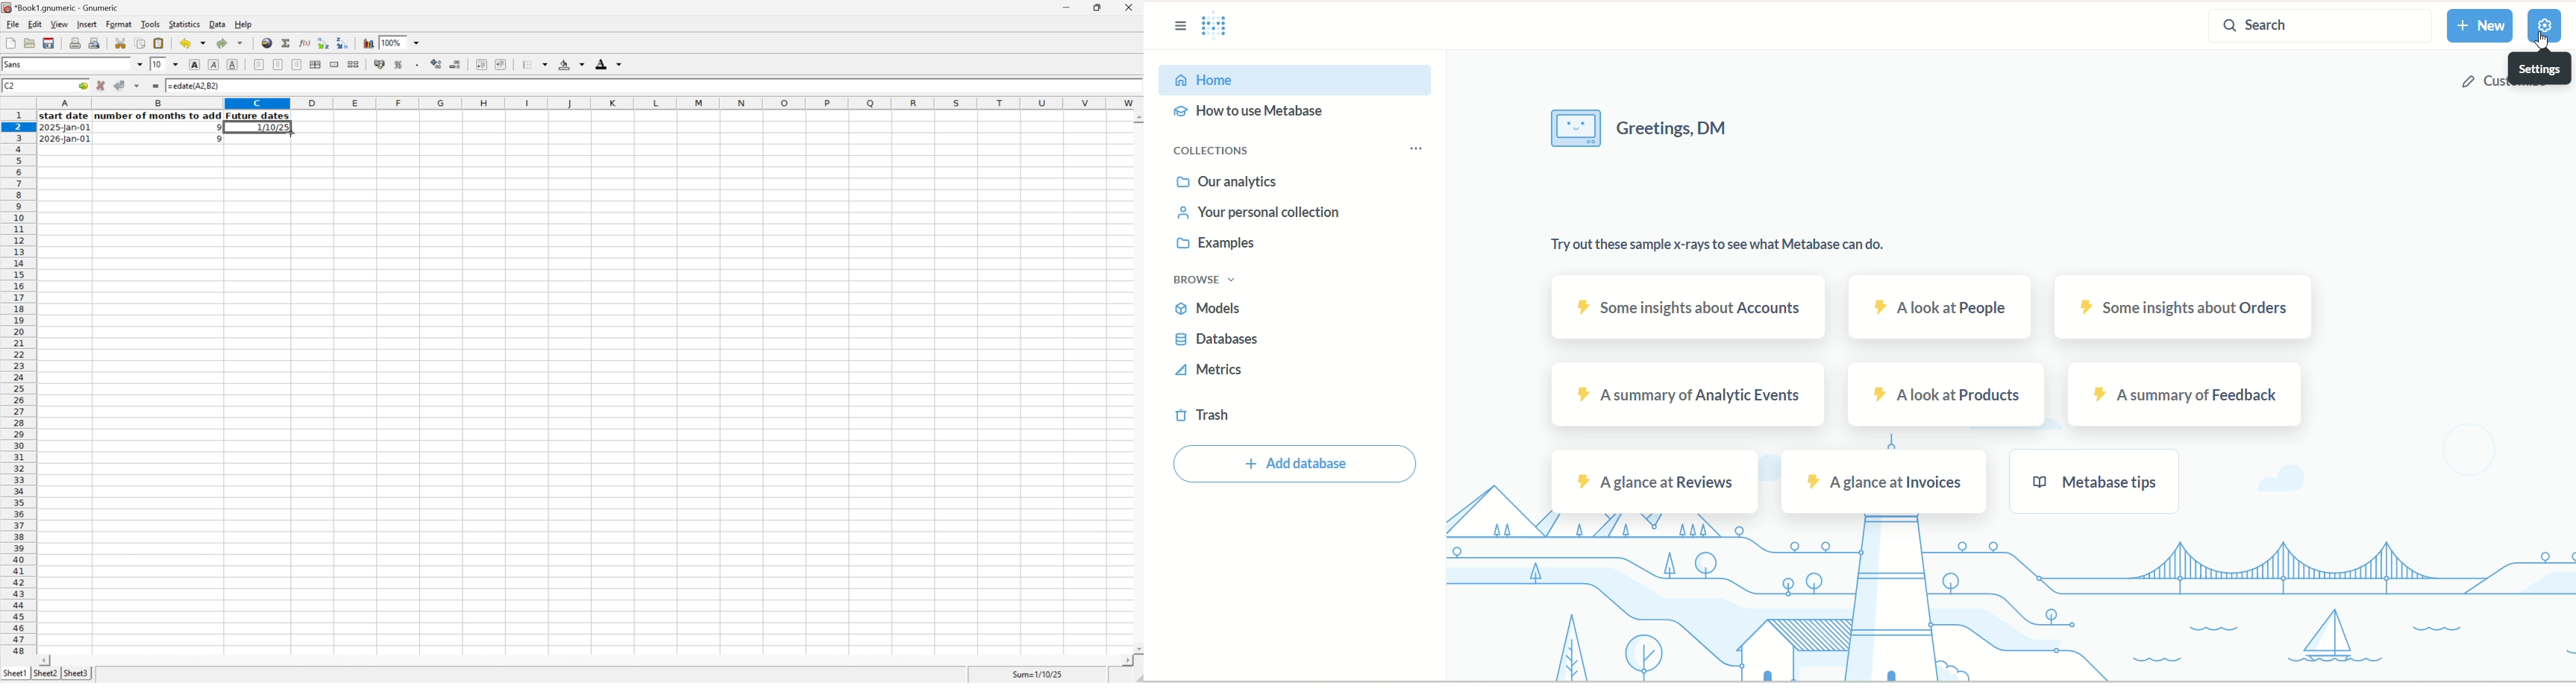 Image resolution: width=2576 pixels, height=700 pixels. What do you see at coordinates (390, 42) in the screenshot?
I see `100%` at bounding box center [390, 42].